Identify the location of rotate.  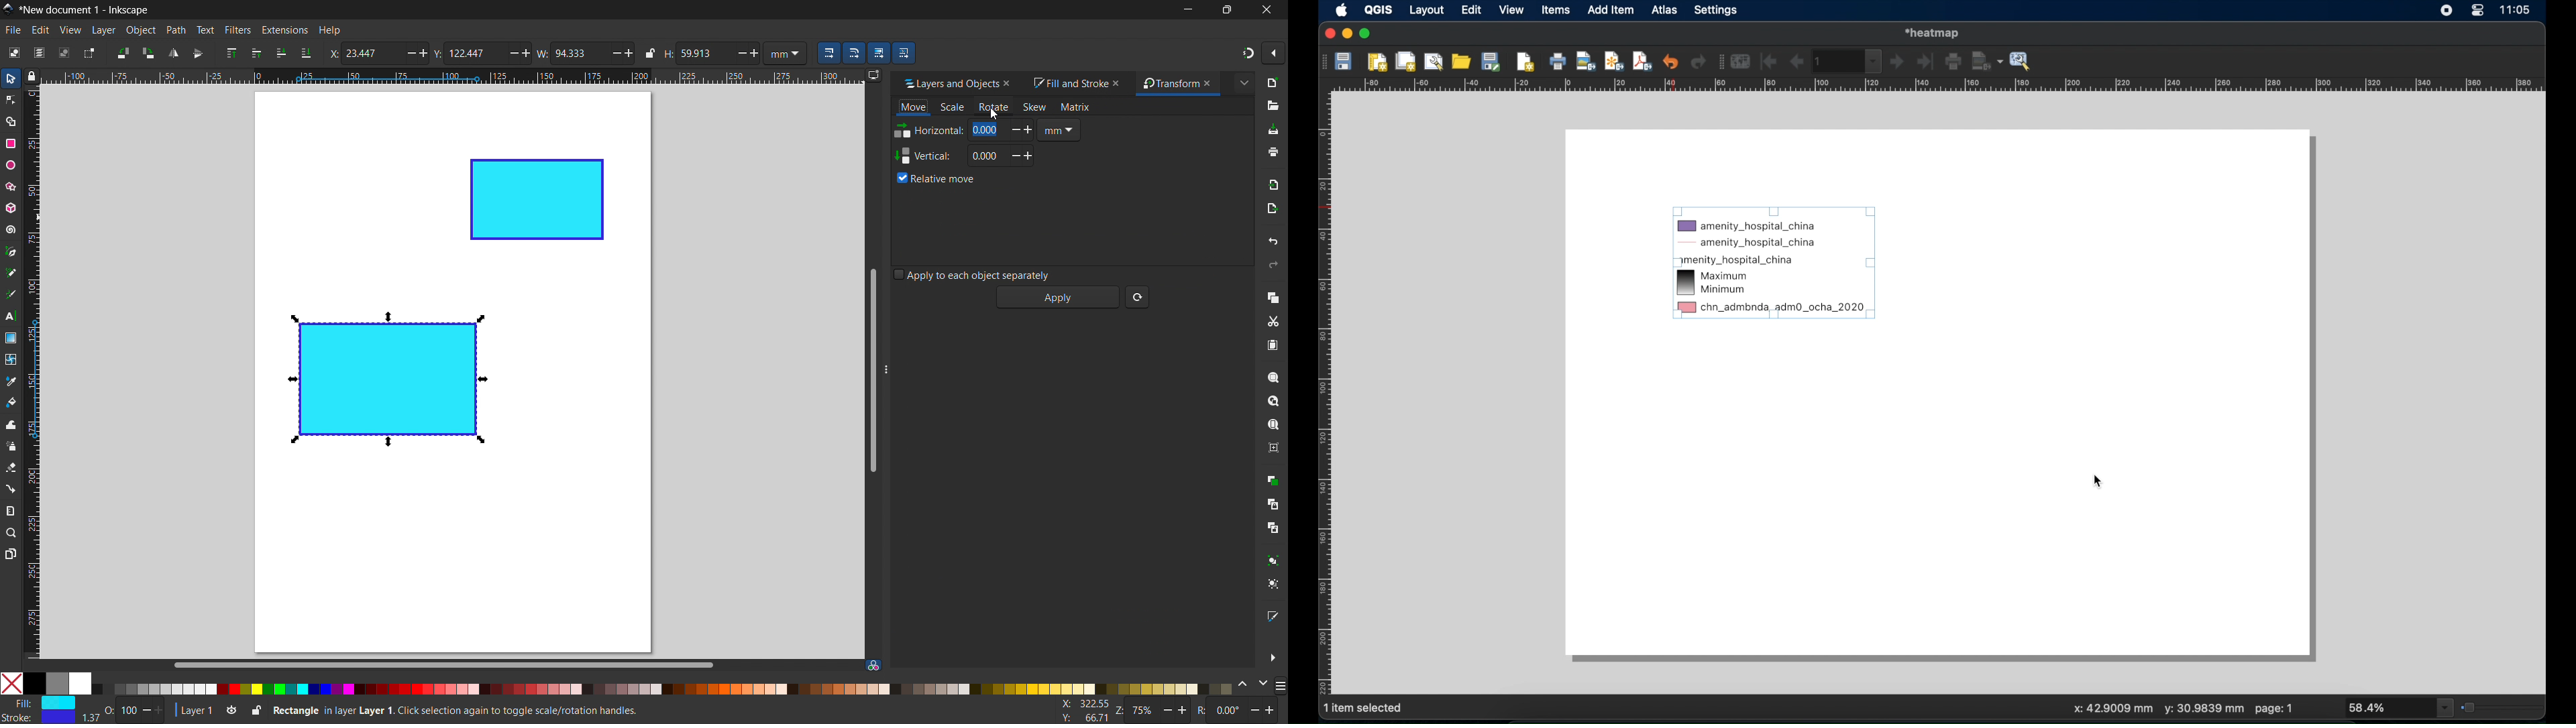
(993, 107).